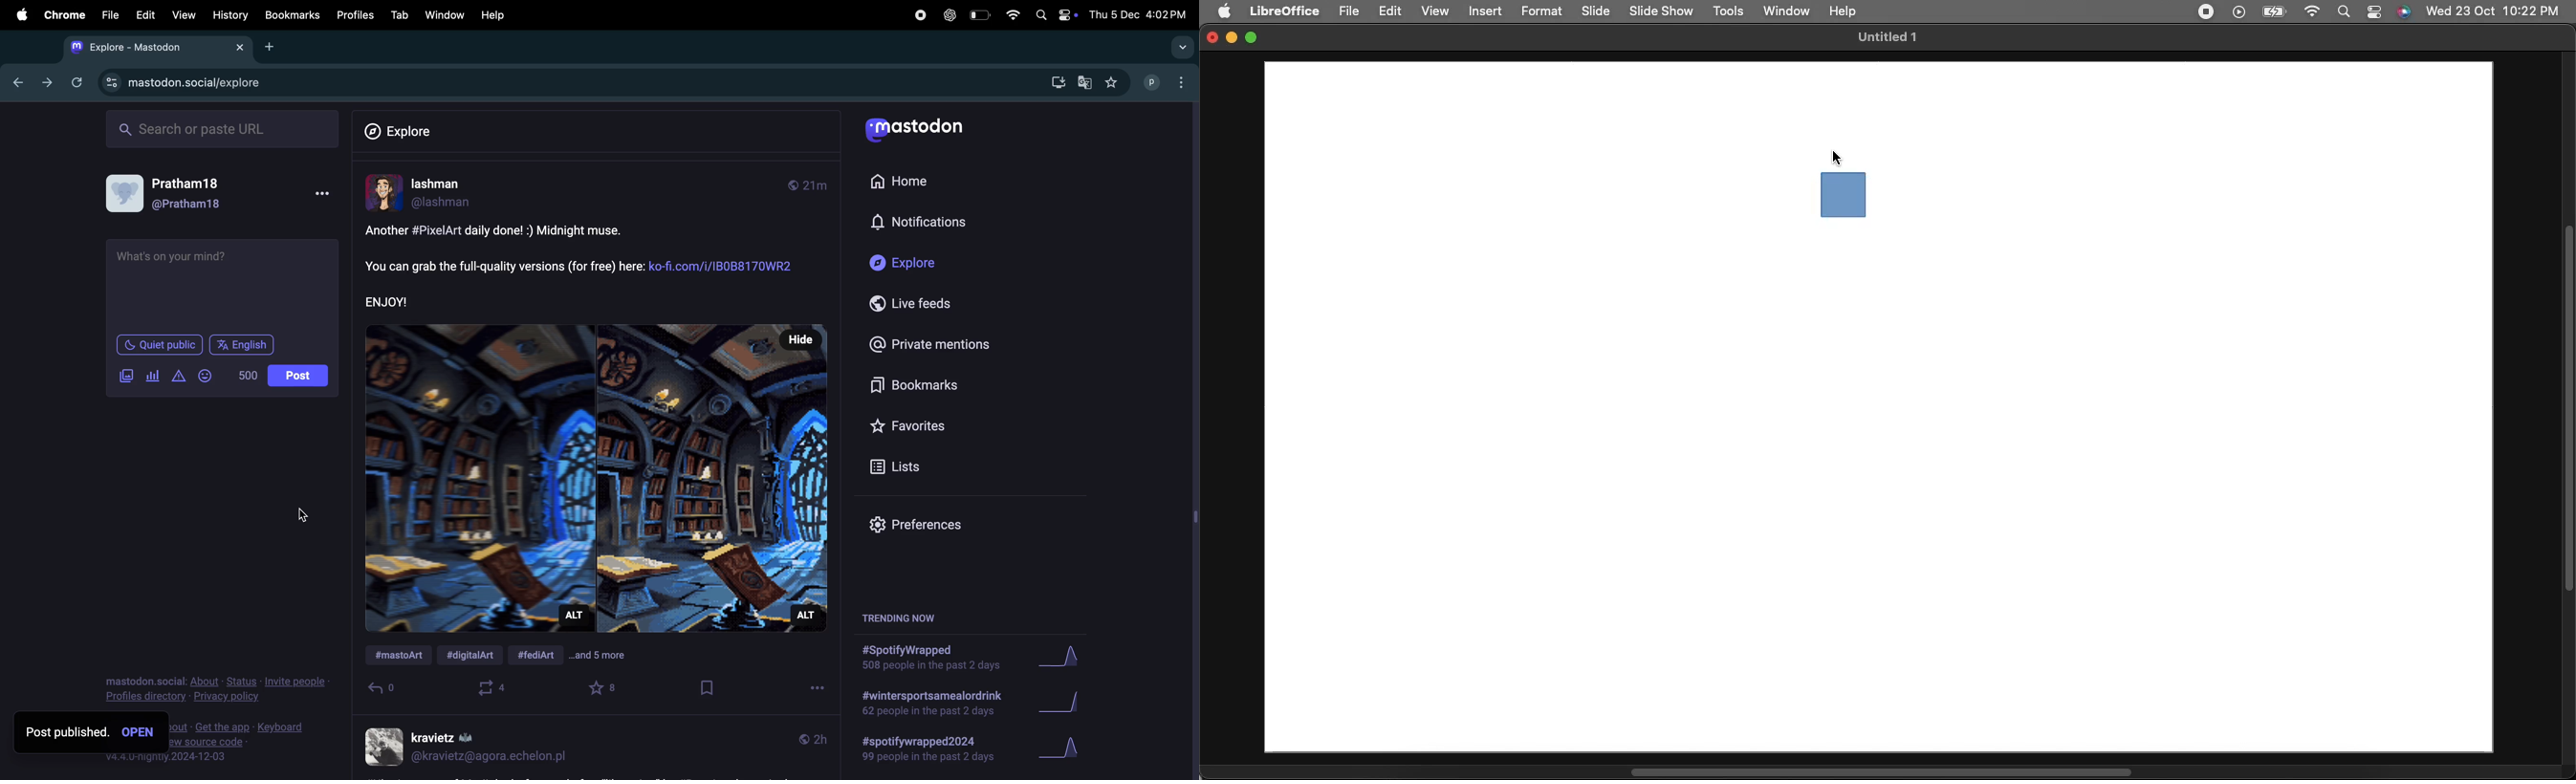 This screenshot has height=784, width=2576. I want to click on options, so click(326, 193).